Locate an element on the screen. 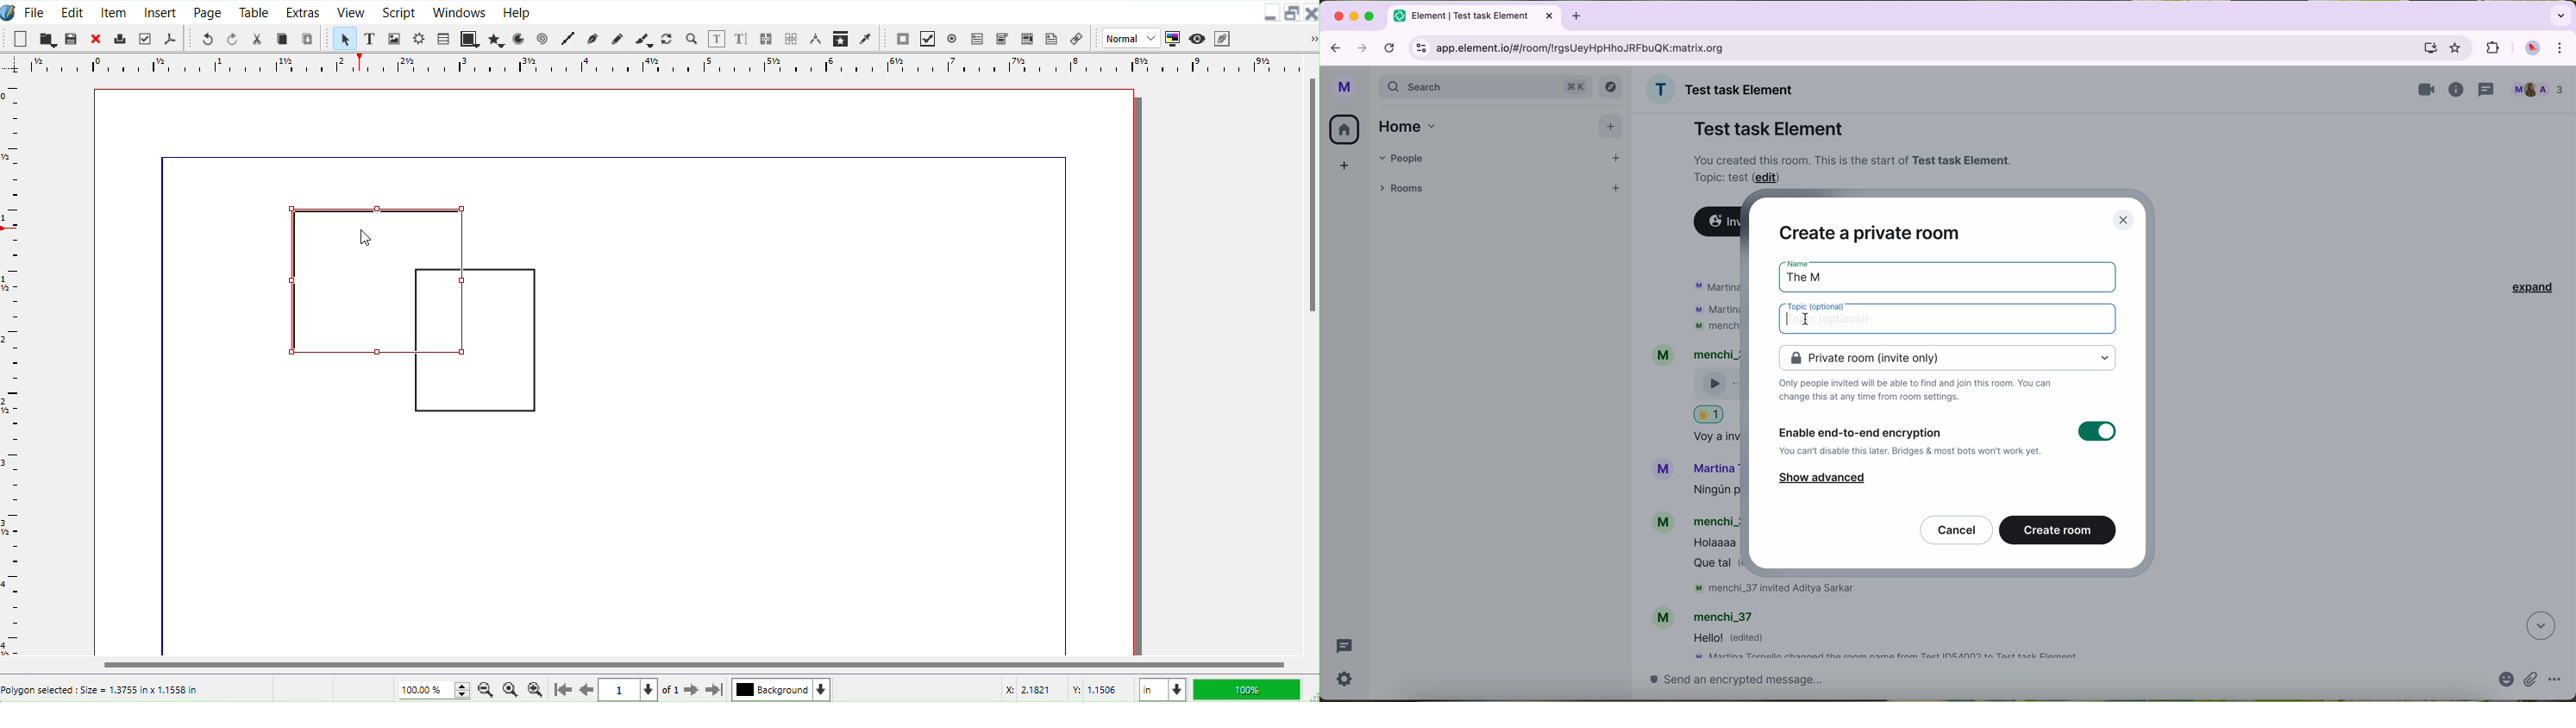  search bar is located at coordinates (1486, 88).